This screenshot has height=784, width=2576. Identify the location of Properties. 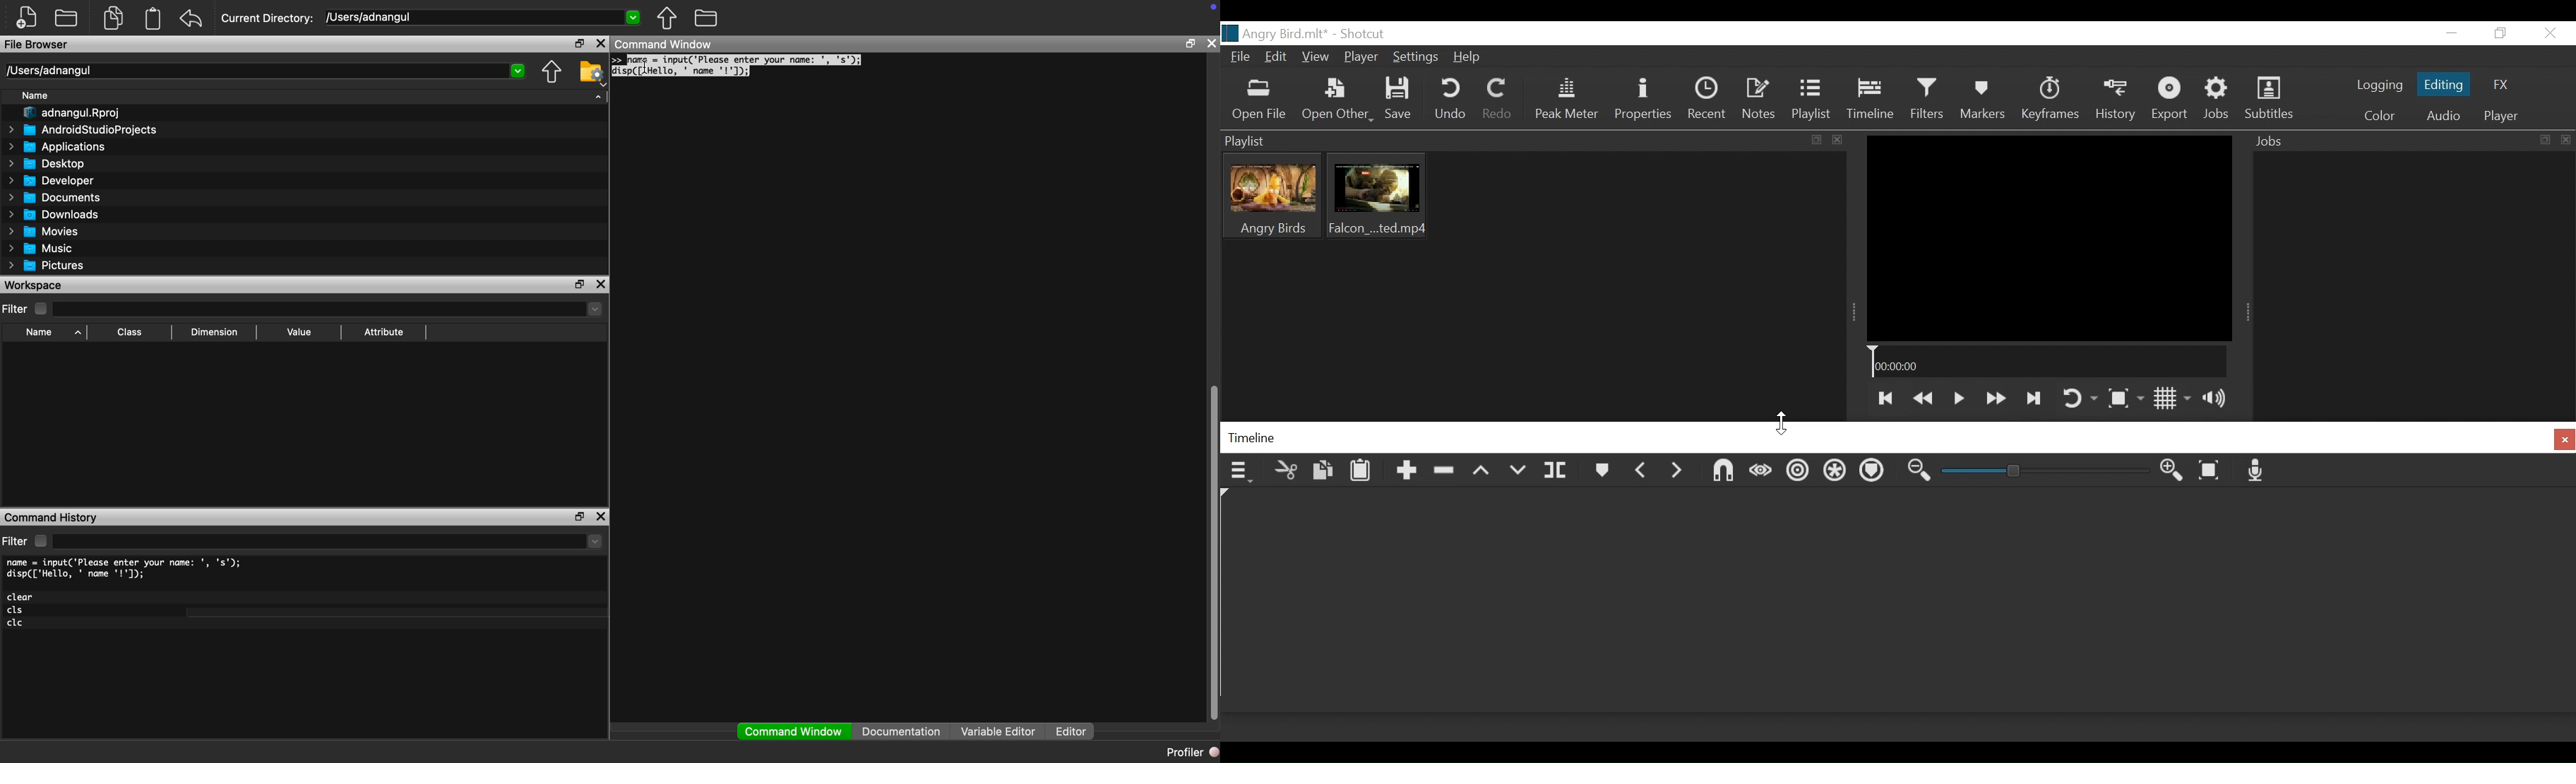
(1642, 100).